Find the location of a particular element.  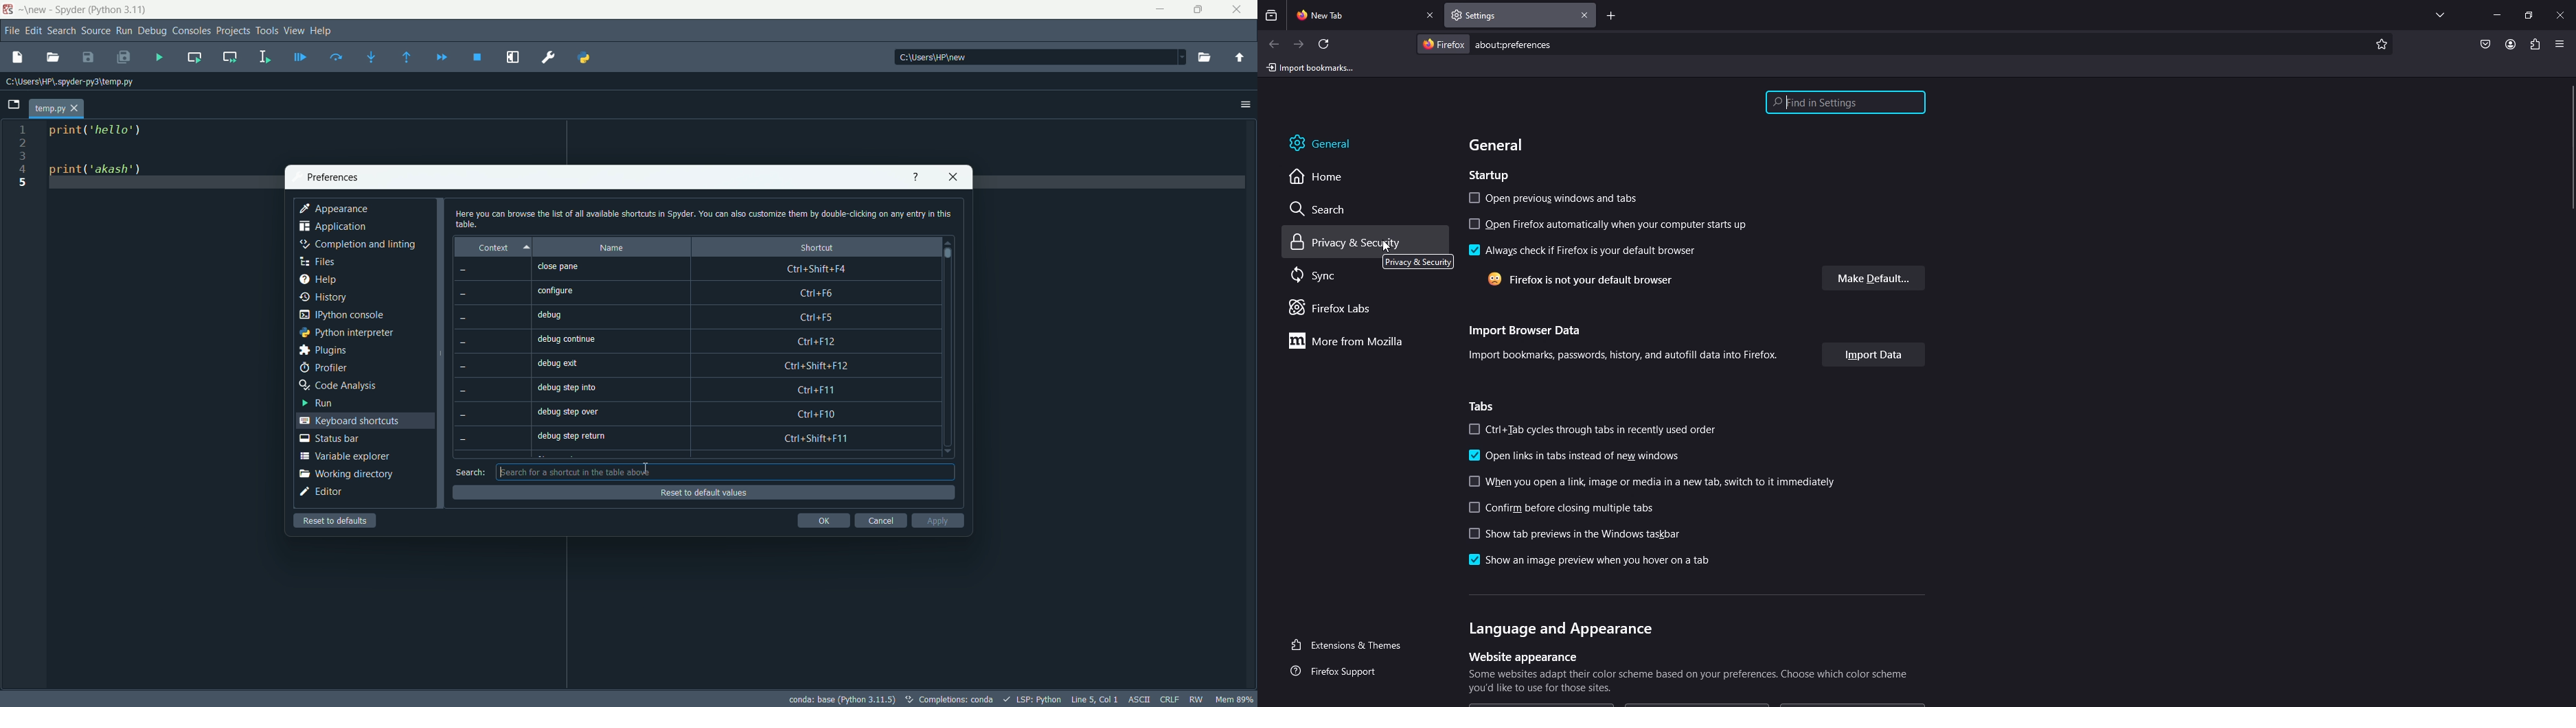

continue execution untill next break point is located at coordinates (439, 56).